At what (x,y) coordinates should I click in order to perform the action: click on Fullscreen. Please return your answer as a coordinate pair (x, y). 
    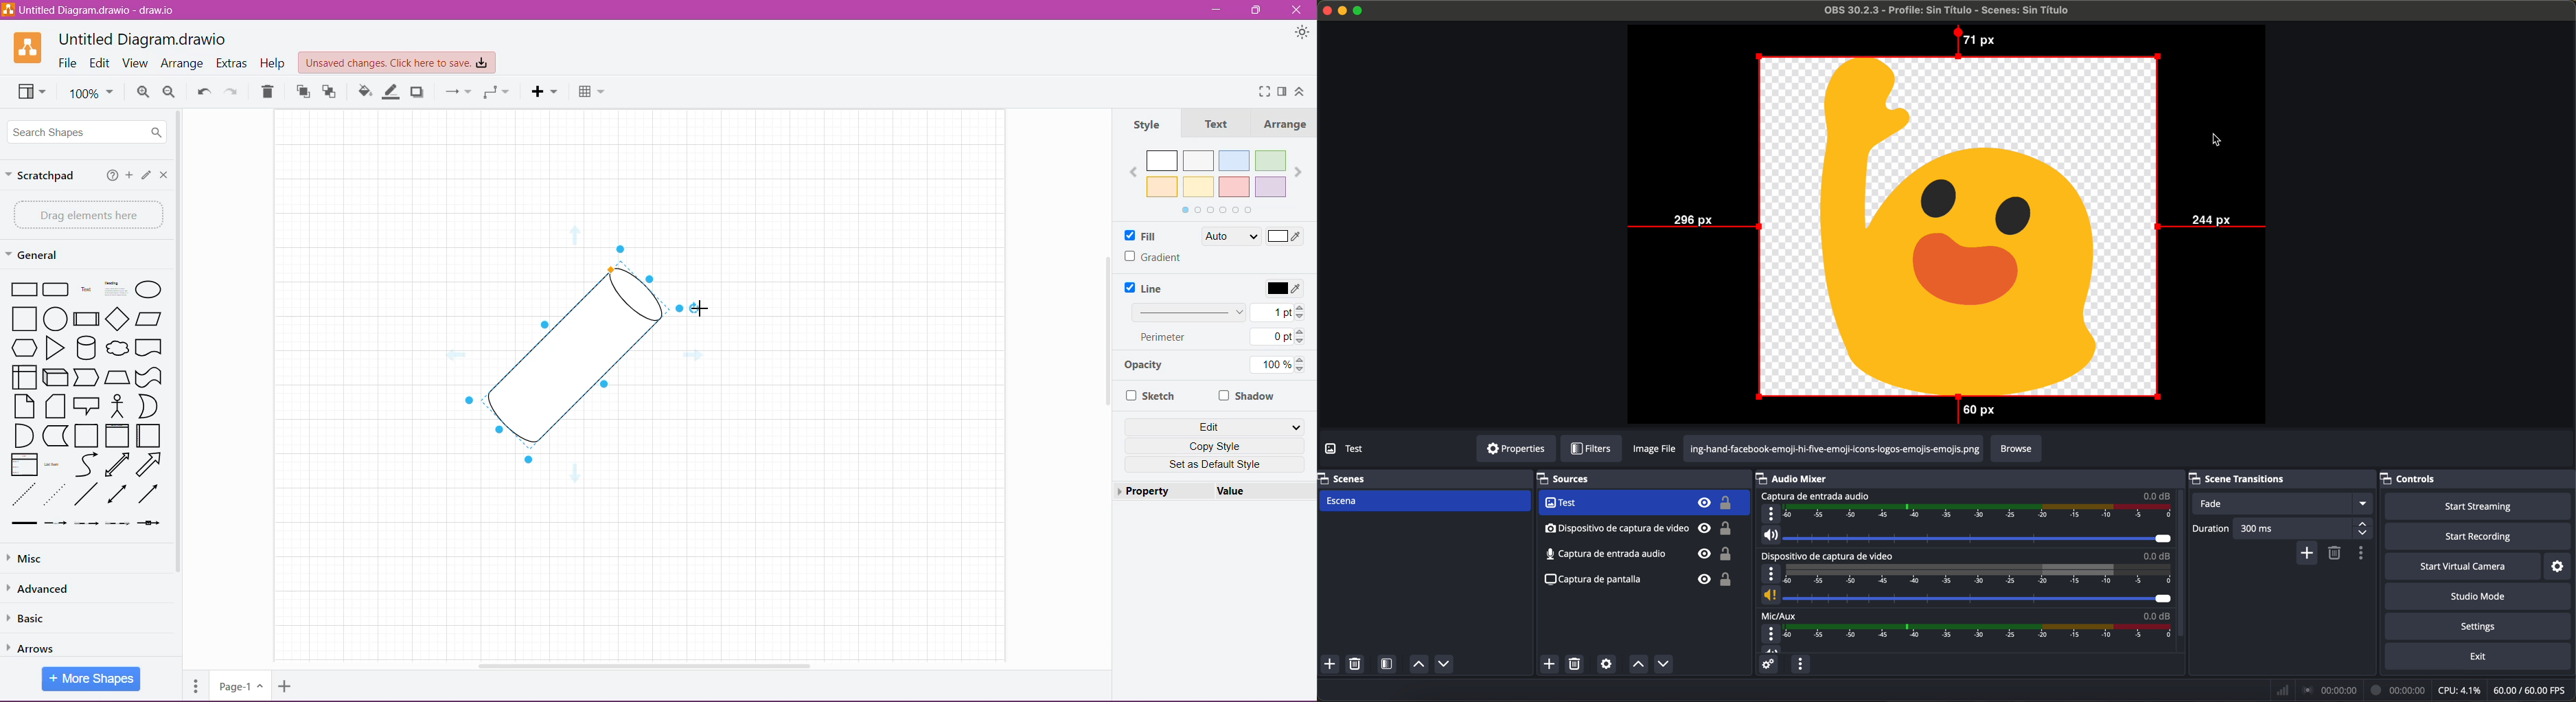
    Looking at the image, I should click on (1260, 91).